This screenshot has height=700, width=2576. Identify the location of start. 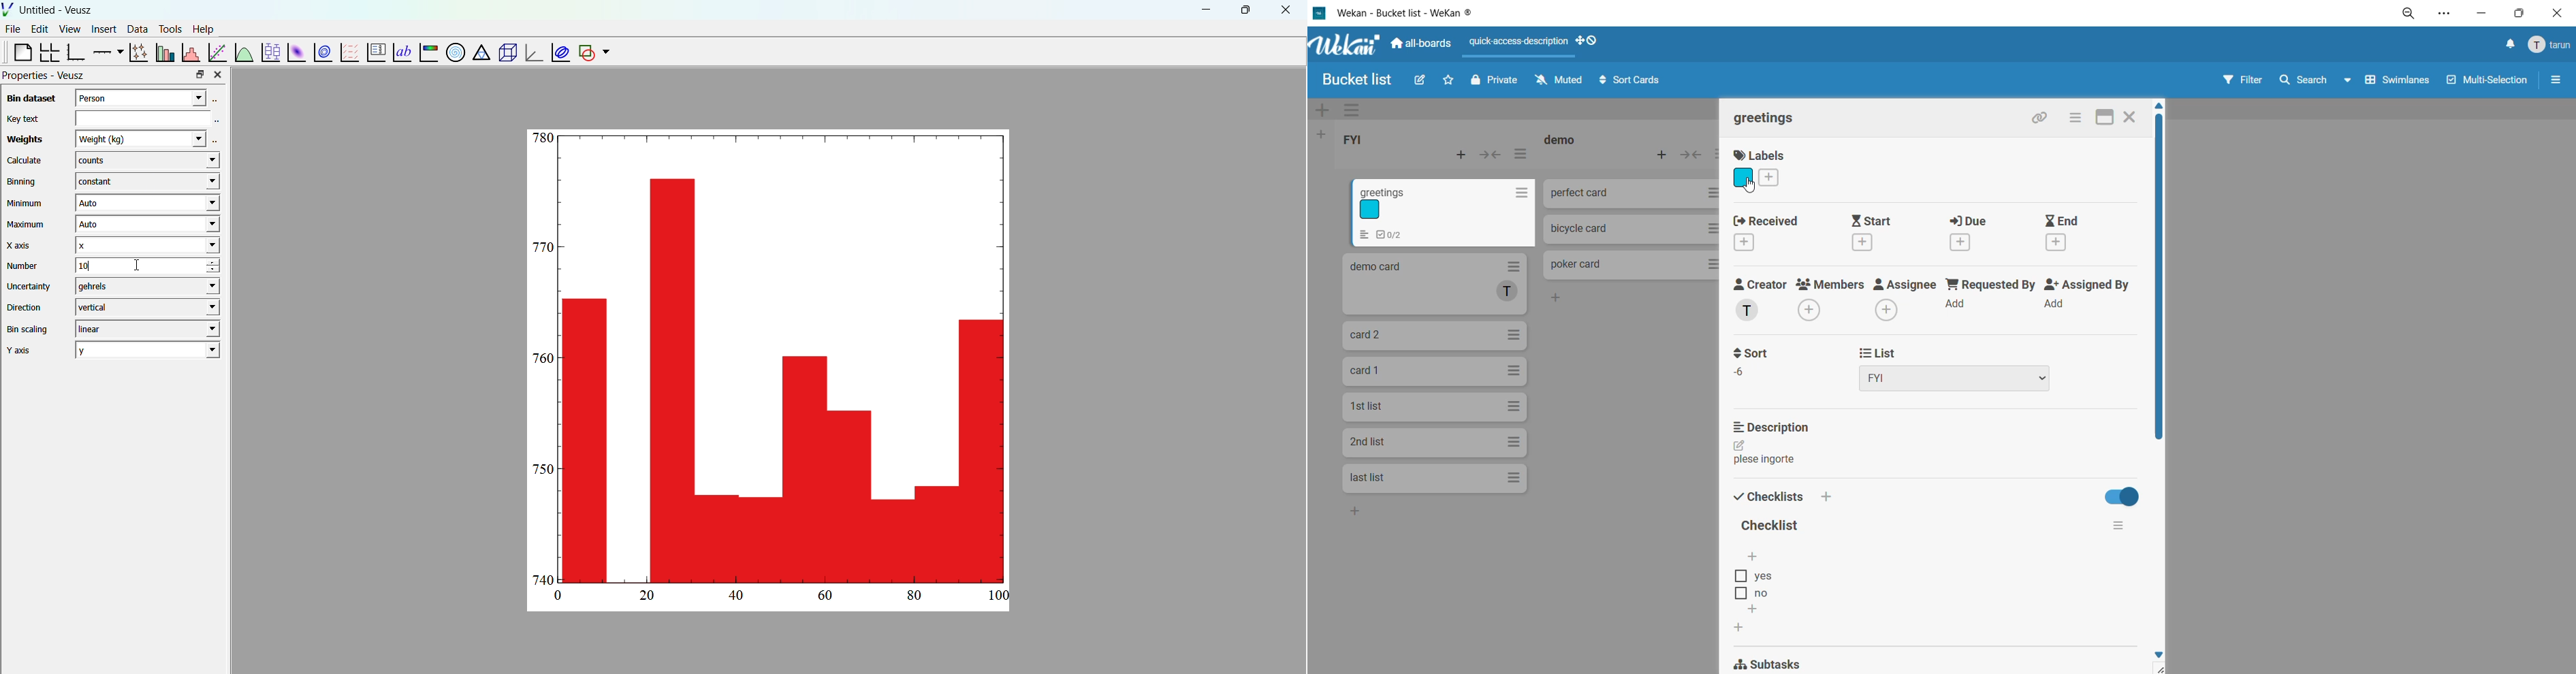
(1877, 233).